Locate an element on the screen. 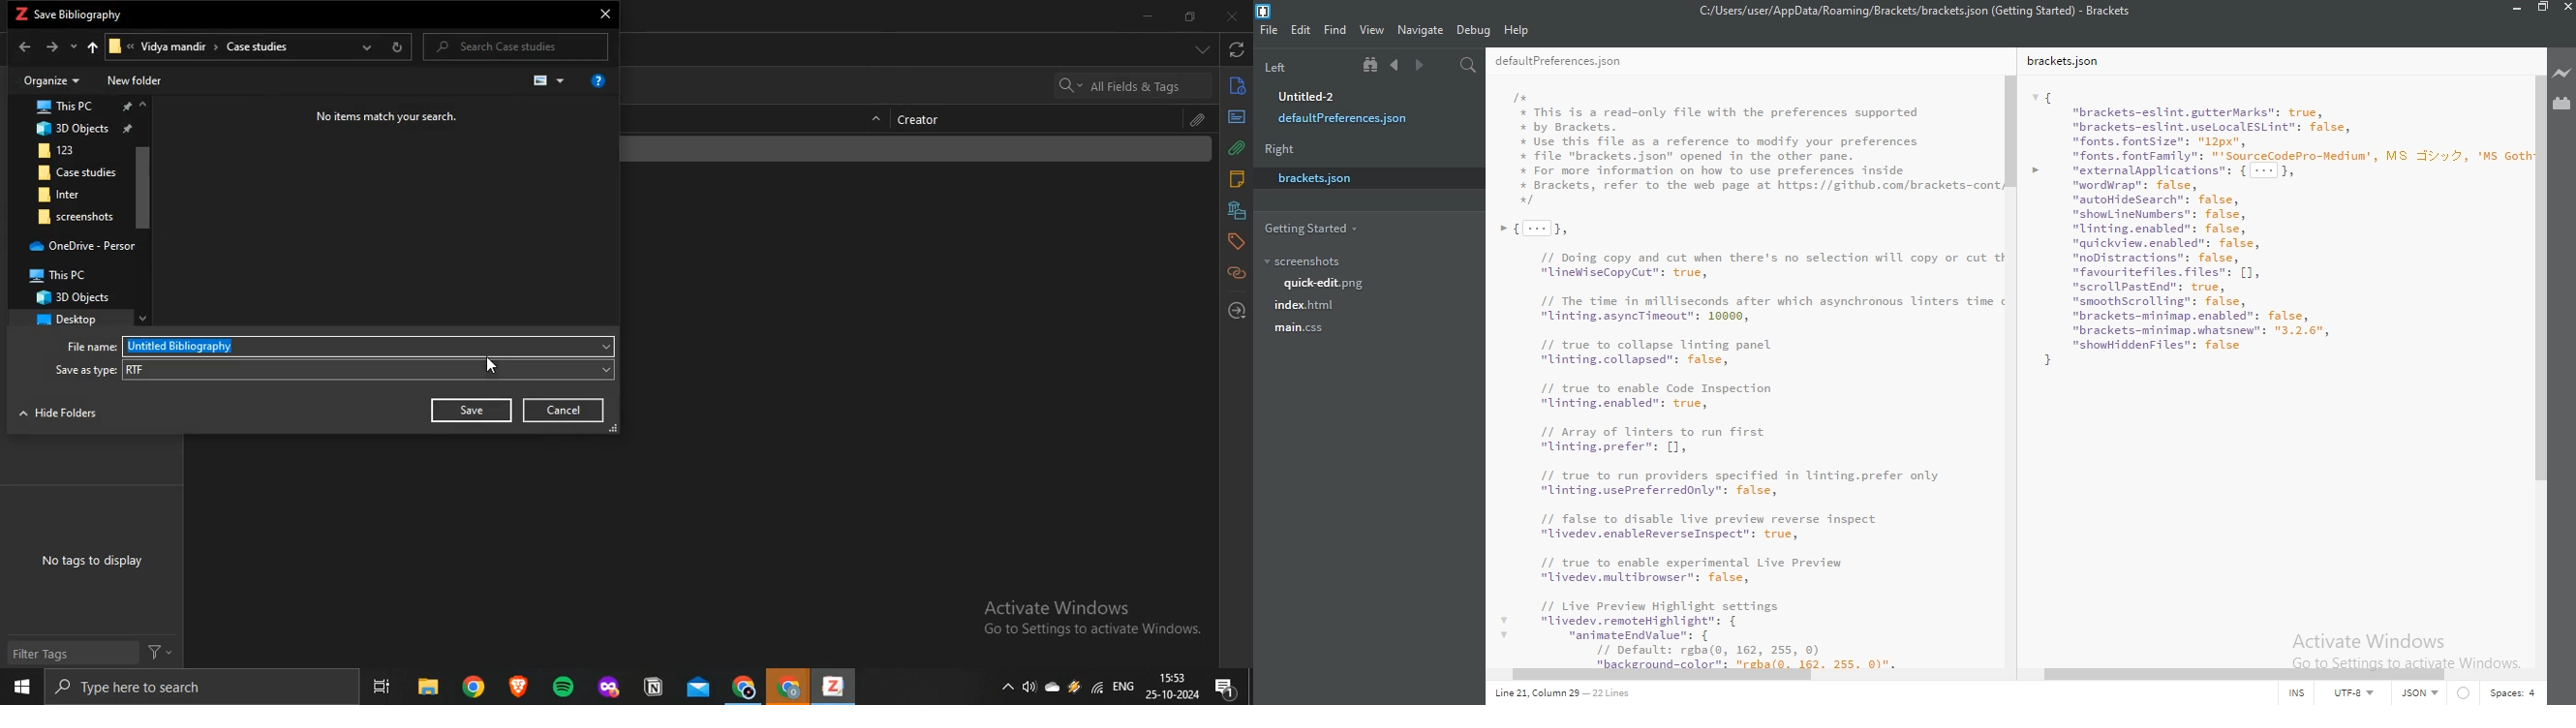 The height and width of the screenshot is (728, 2576). chrome is located at coordinates (474, 686).